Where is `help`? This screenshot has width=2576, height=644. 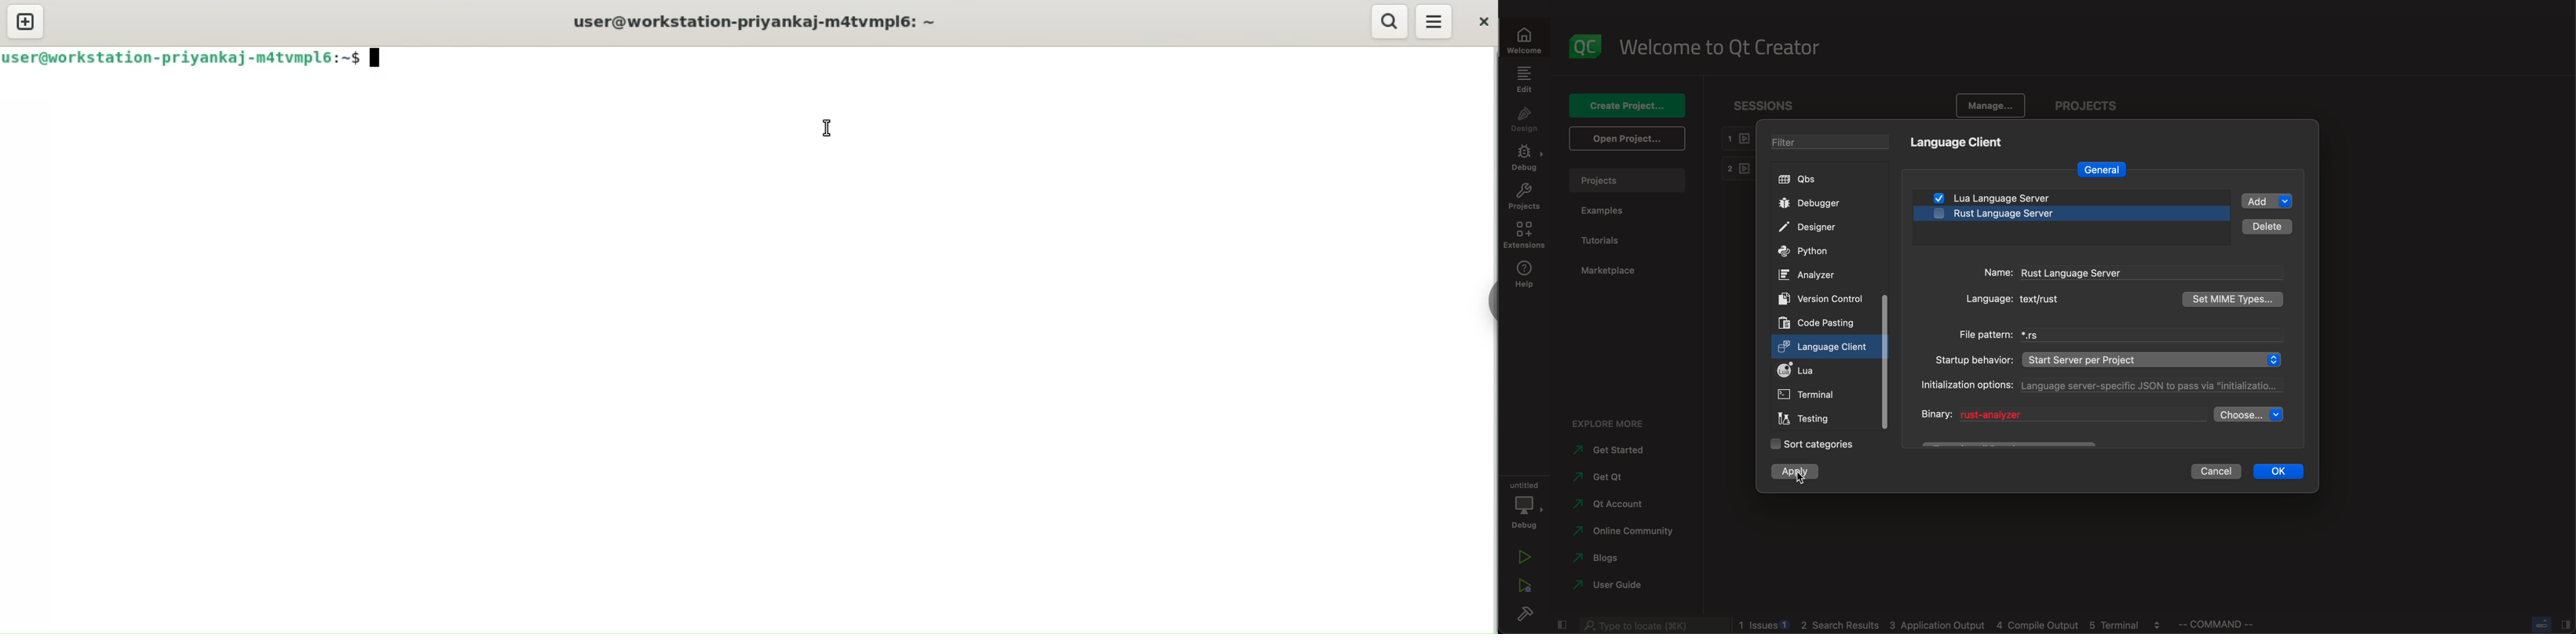
help is located at coordinates (1525, 276).